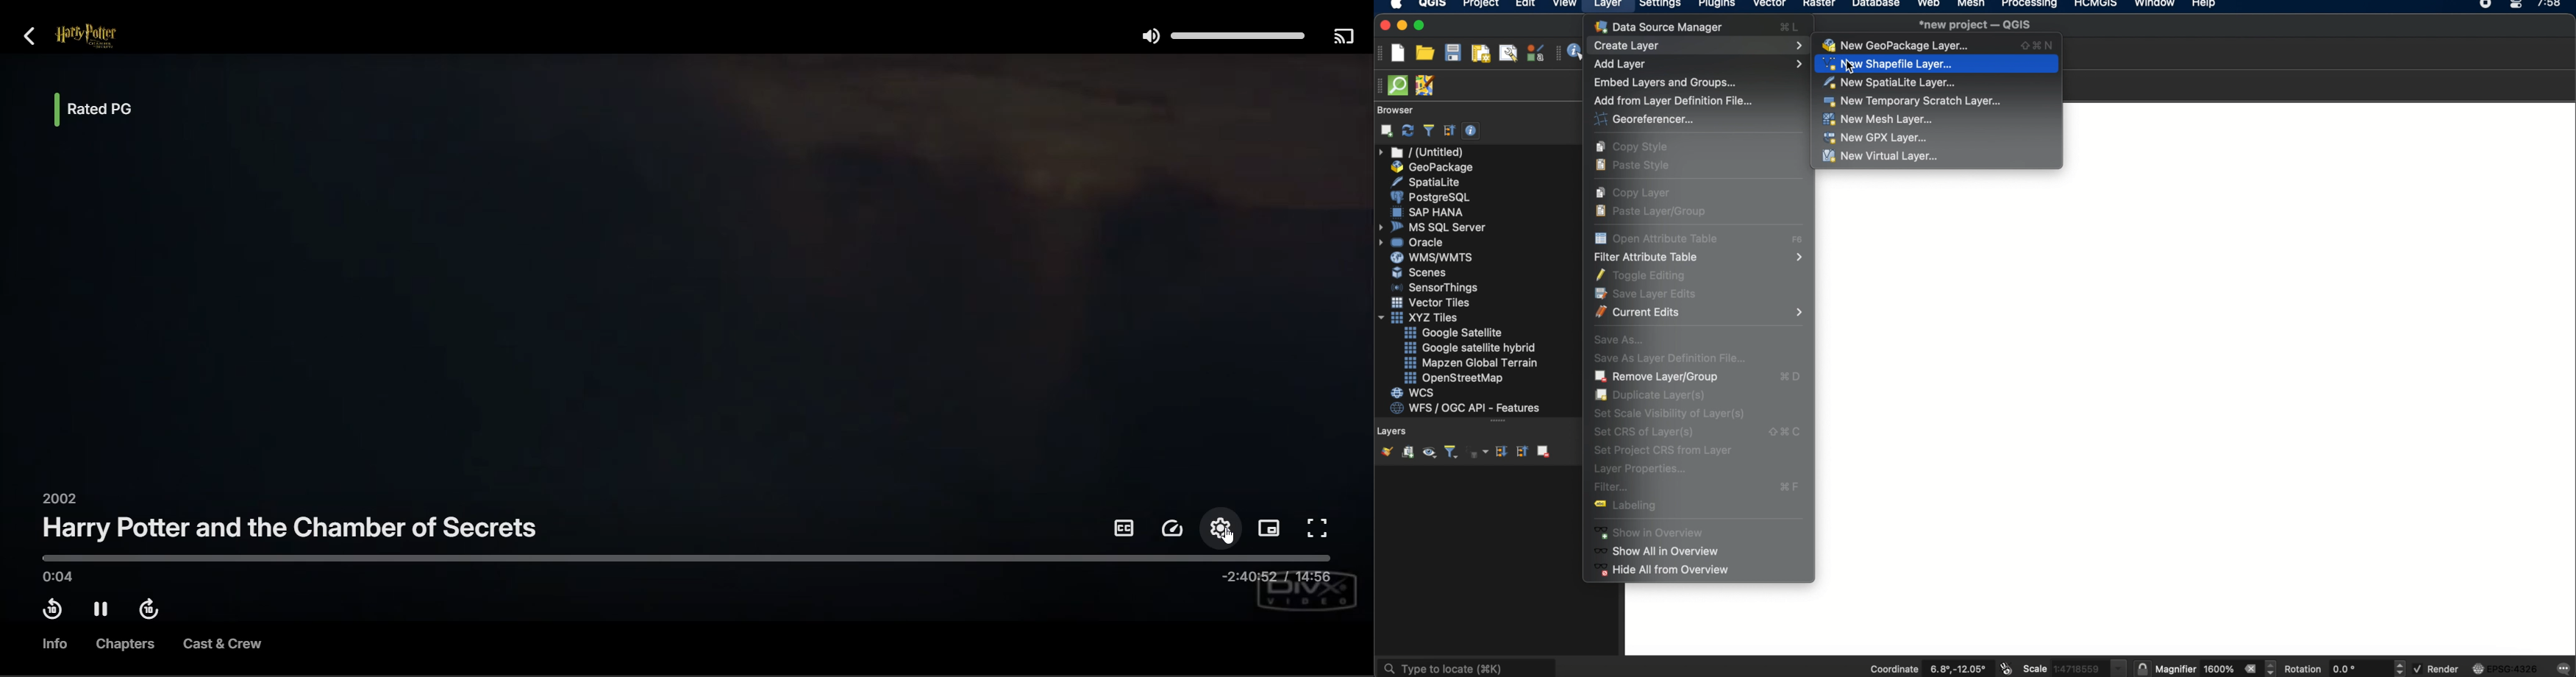  What do you see at coordinates (1420, 26) in the screenshot?
I see `maximize` at bounding box center [1420, 26].